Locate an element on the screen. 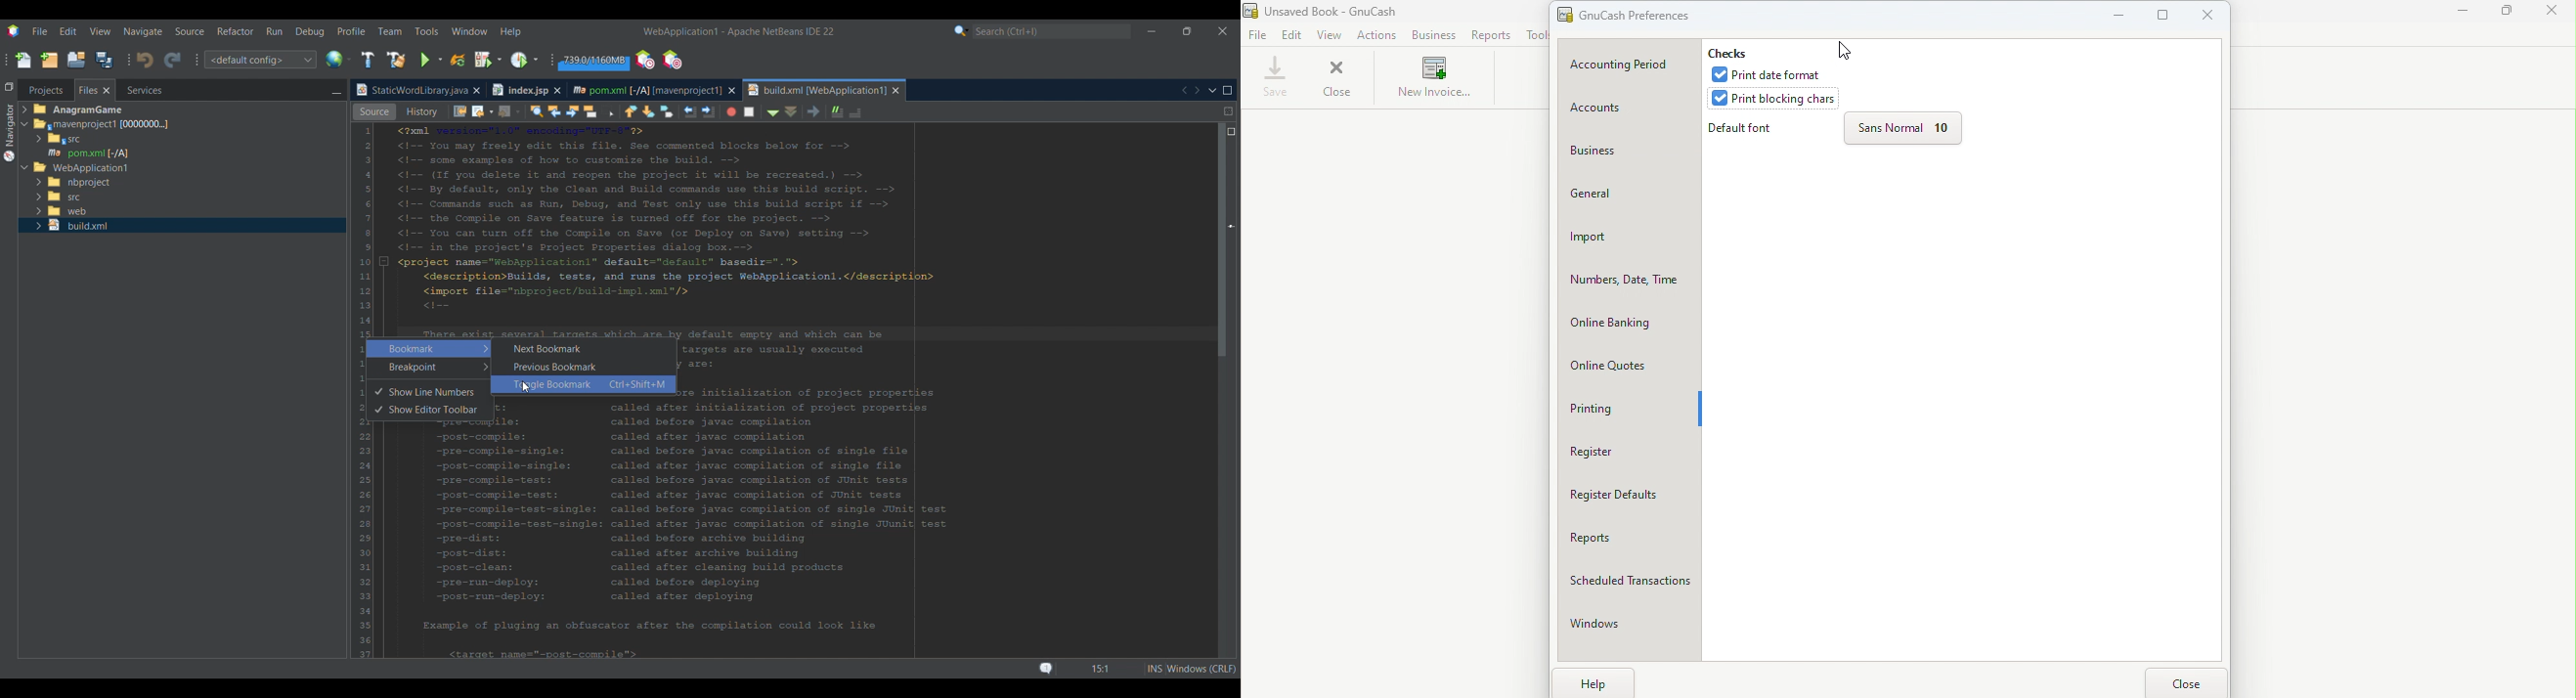 This screenshot has width=2576, height=700. Reports is located at coordinates (1494, 34).